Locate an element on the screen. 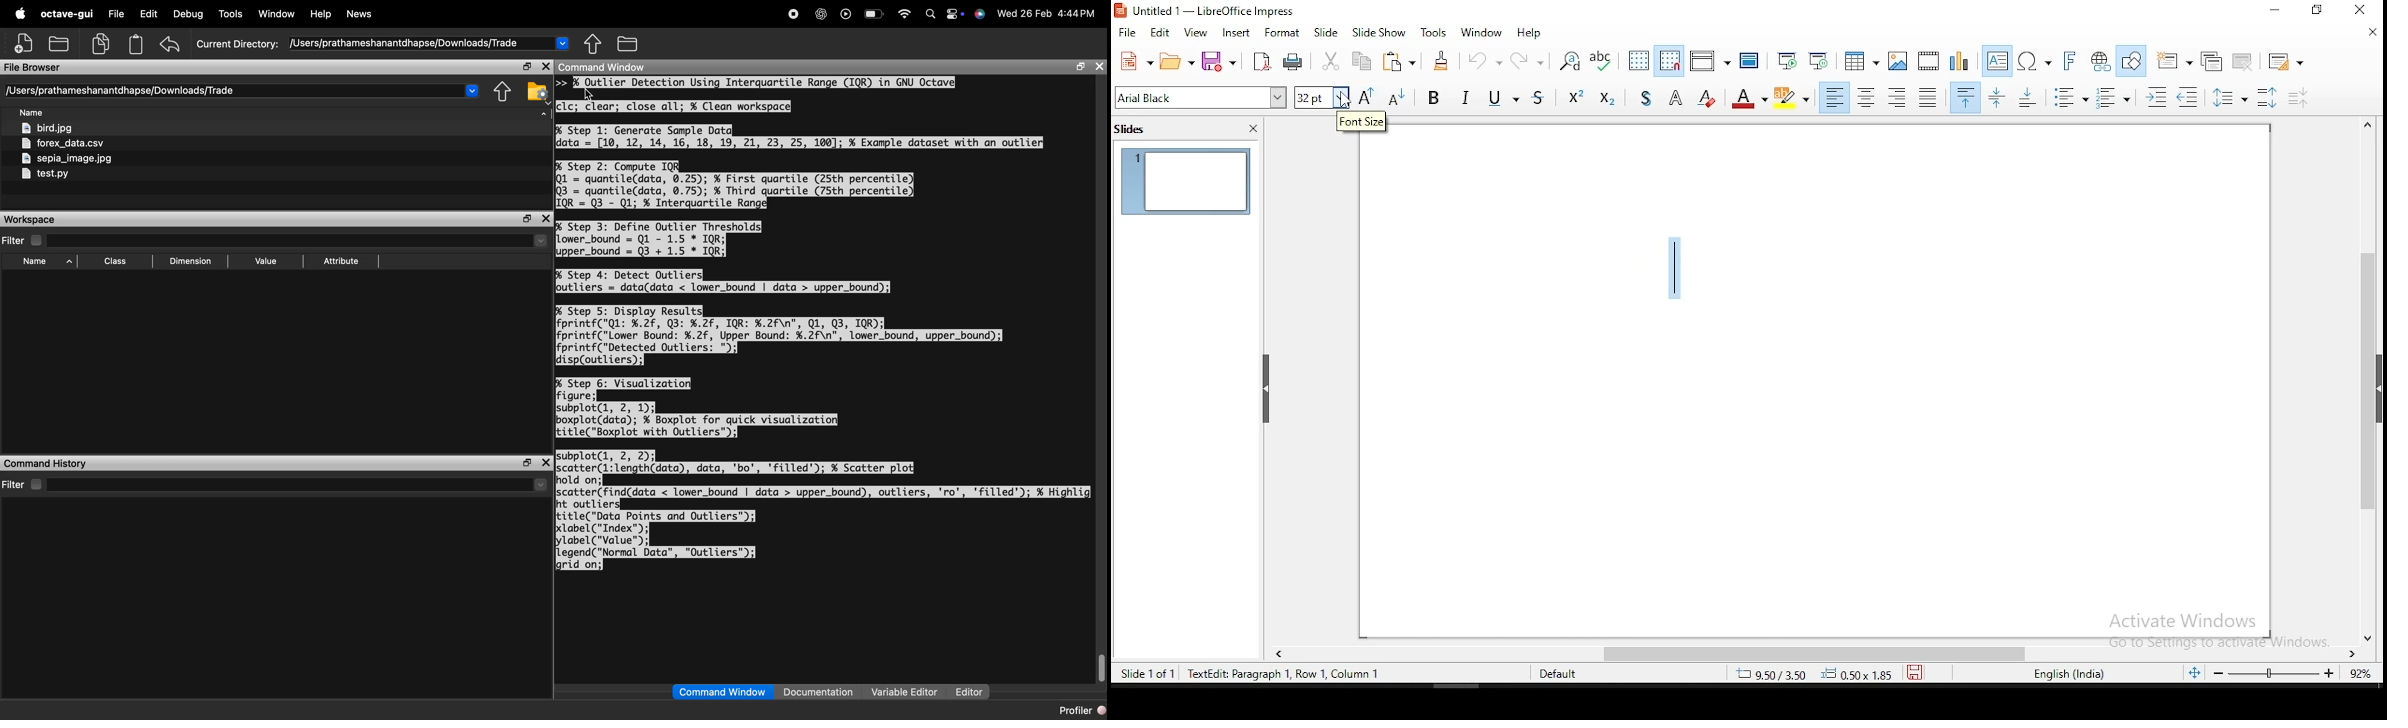 Image resolution: width=2408 pixels, height=728 pixels. Strikethrough is located at coordinates (1540, 95).